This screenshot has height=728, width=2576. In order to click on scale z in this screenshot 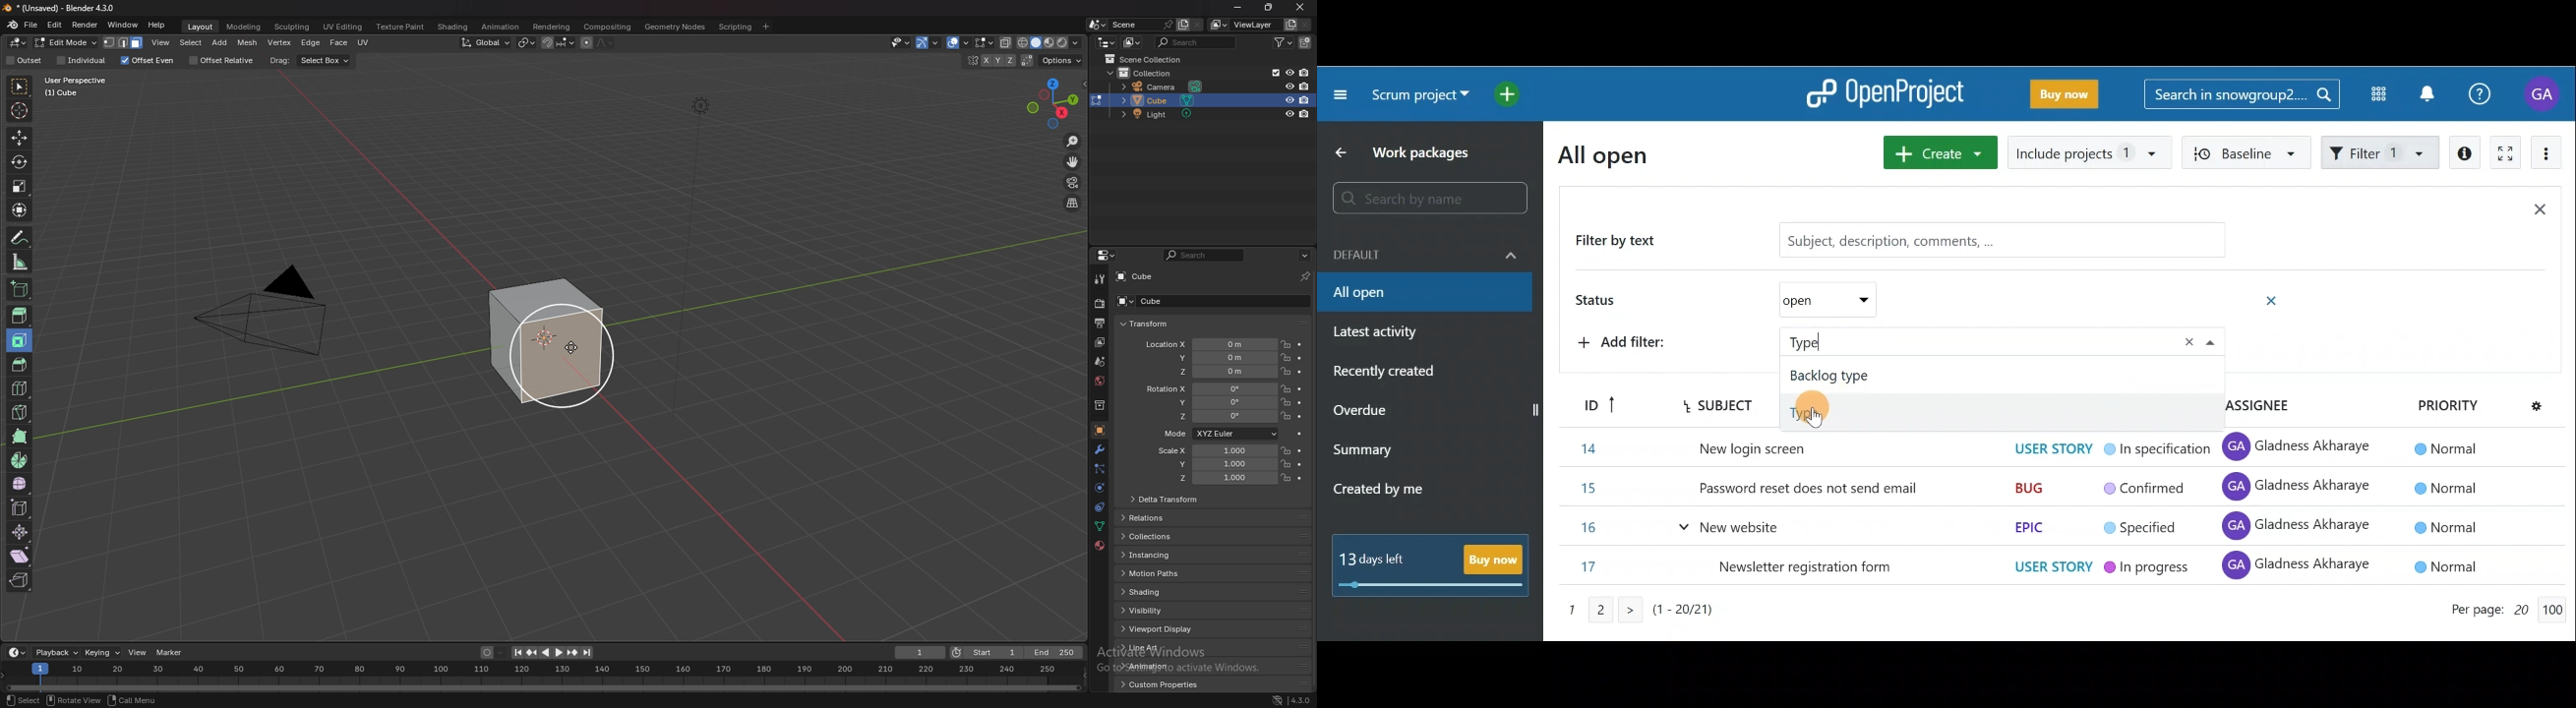, I will do `click(1216, 478)`.